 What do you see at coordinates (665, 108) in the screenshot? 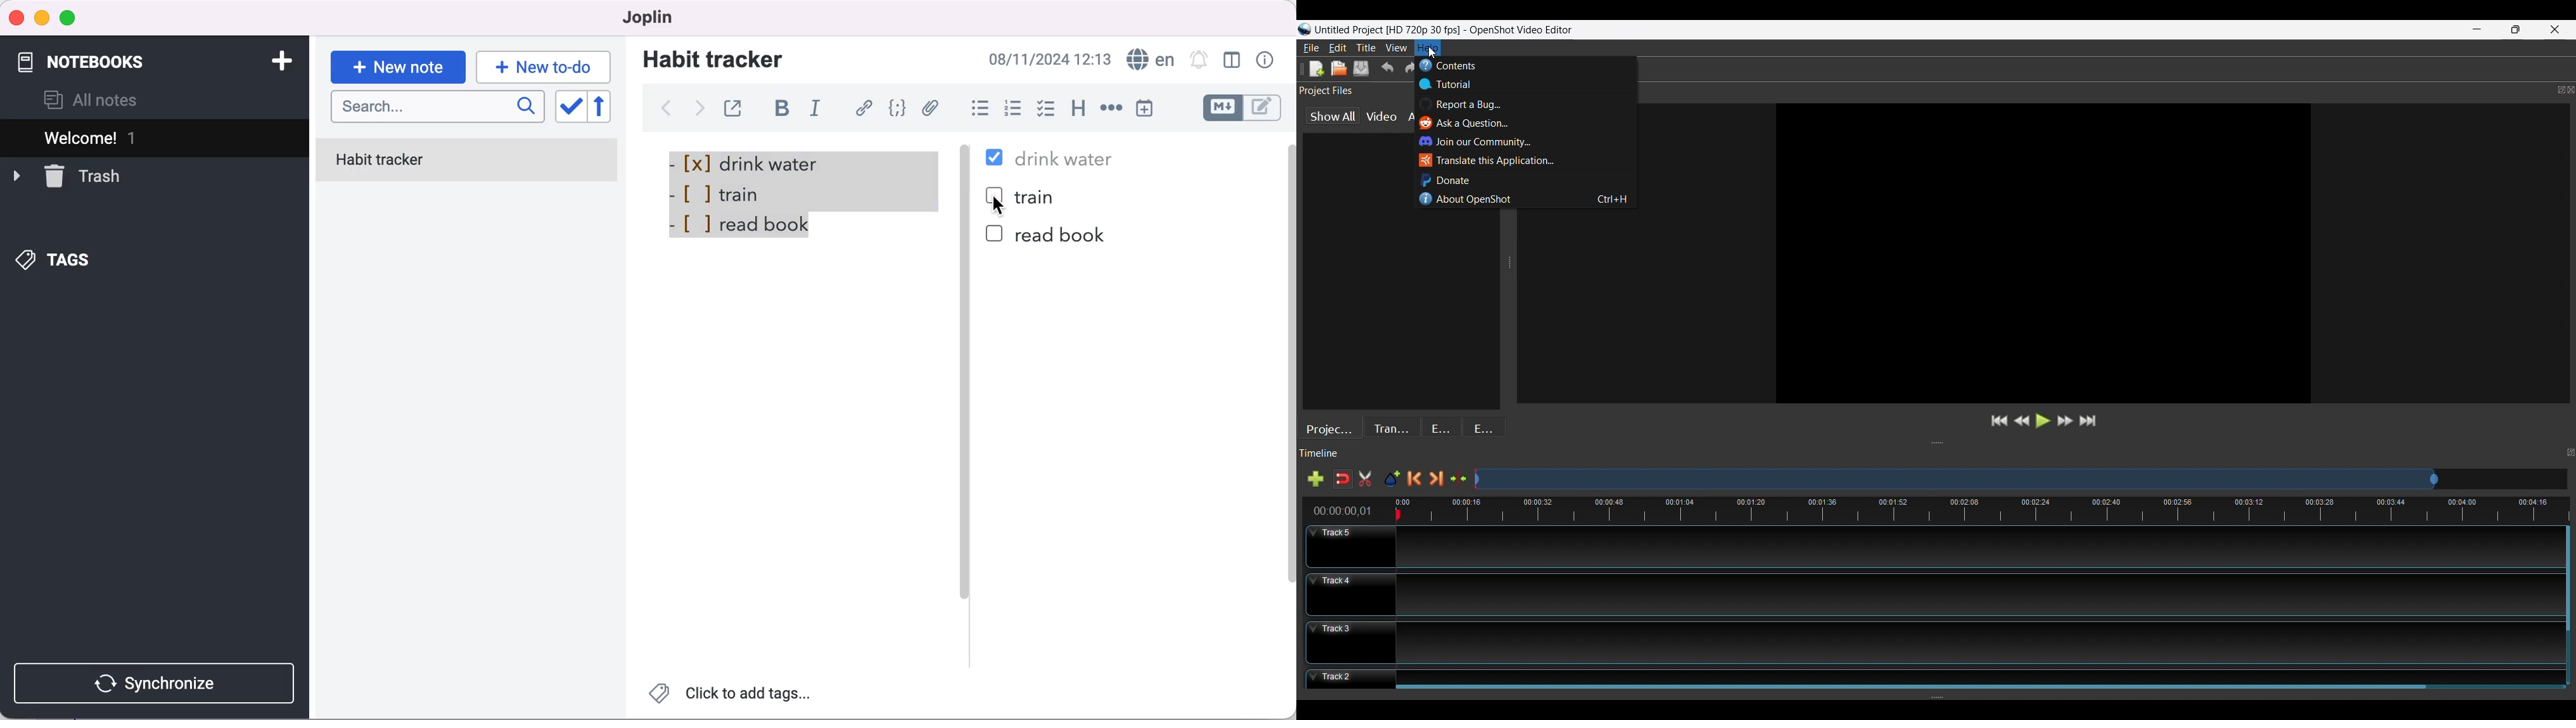
I see `back` at bounding box center [665, 108].